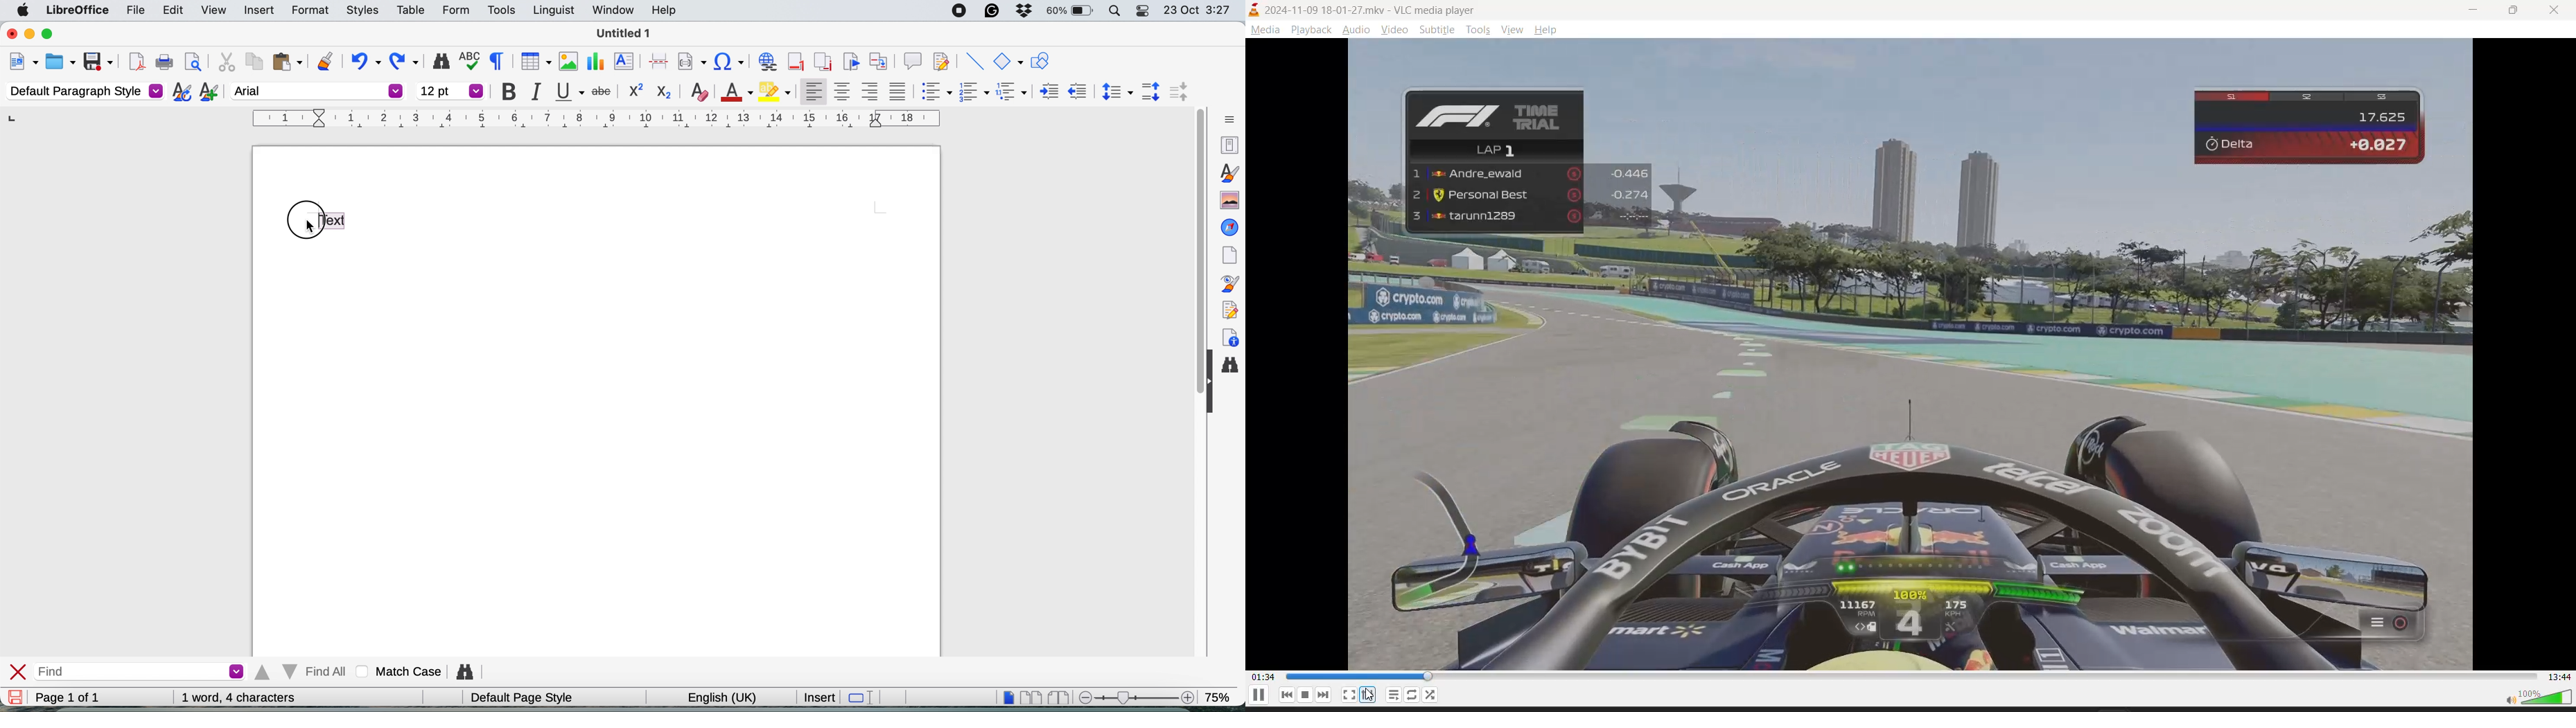  Describe the element at coordinates (1210, 387) in the screenshot. I see `collapse` at that location.